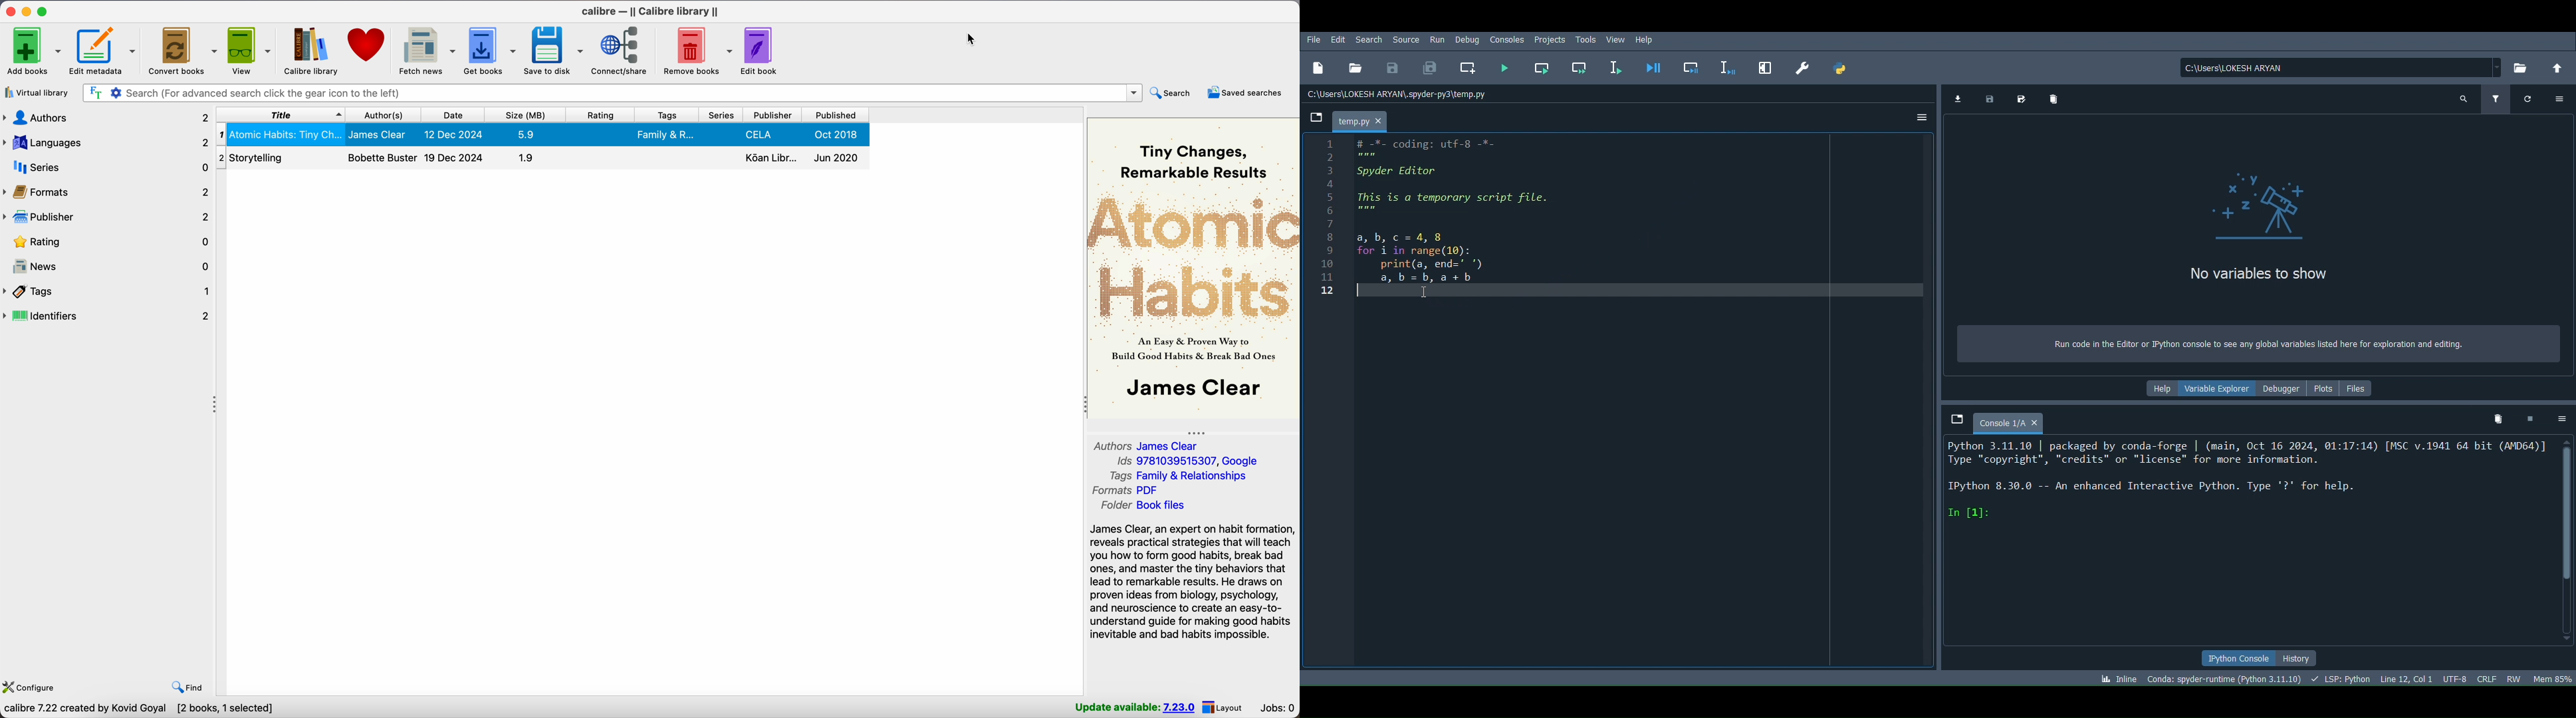  Describe the element at coordinates (1651, 66) in the screenshot. I see `Debug file (Ctrl + F5)` at that location.